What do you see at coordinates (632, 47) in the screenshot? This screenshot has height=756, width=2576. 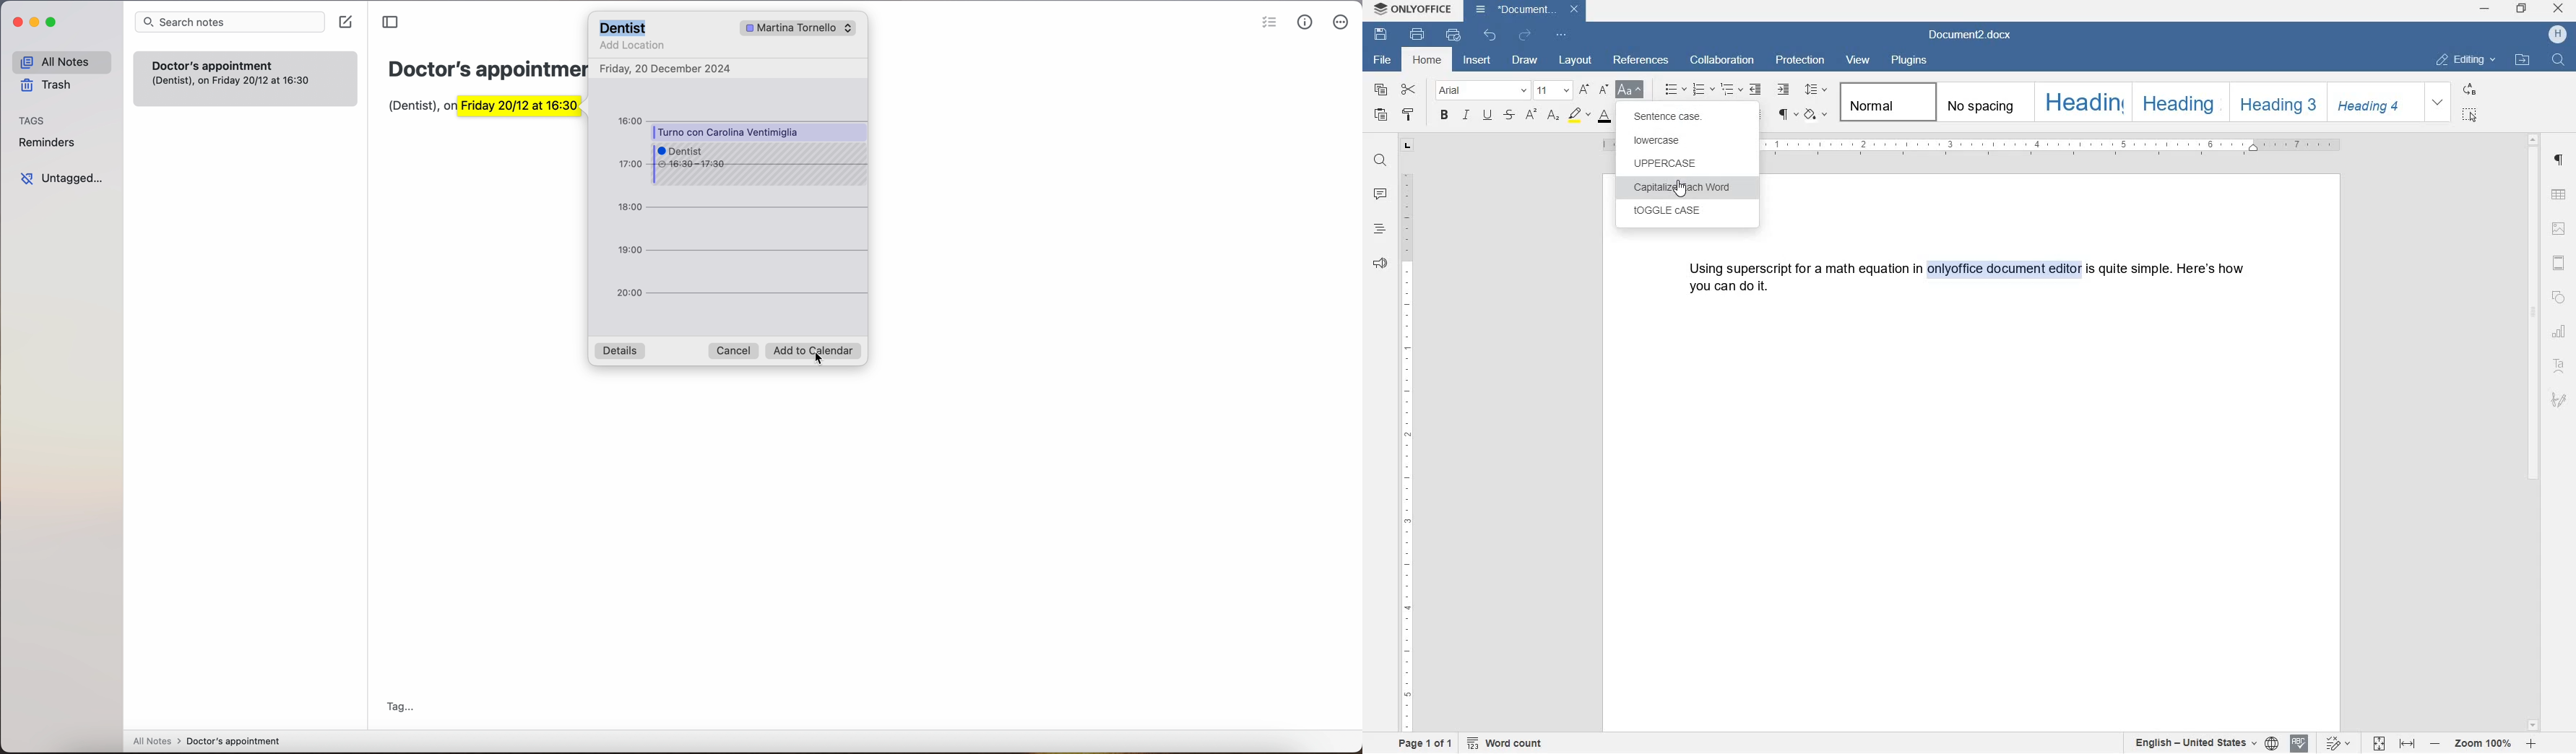 I see `Add Location` at bounding box center [632, 47].